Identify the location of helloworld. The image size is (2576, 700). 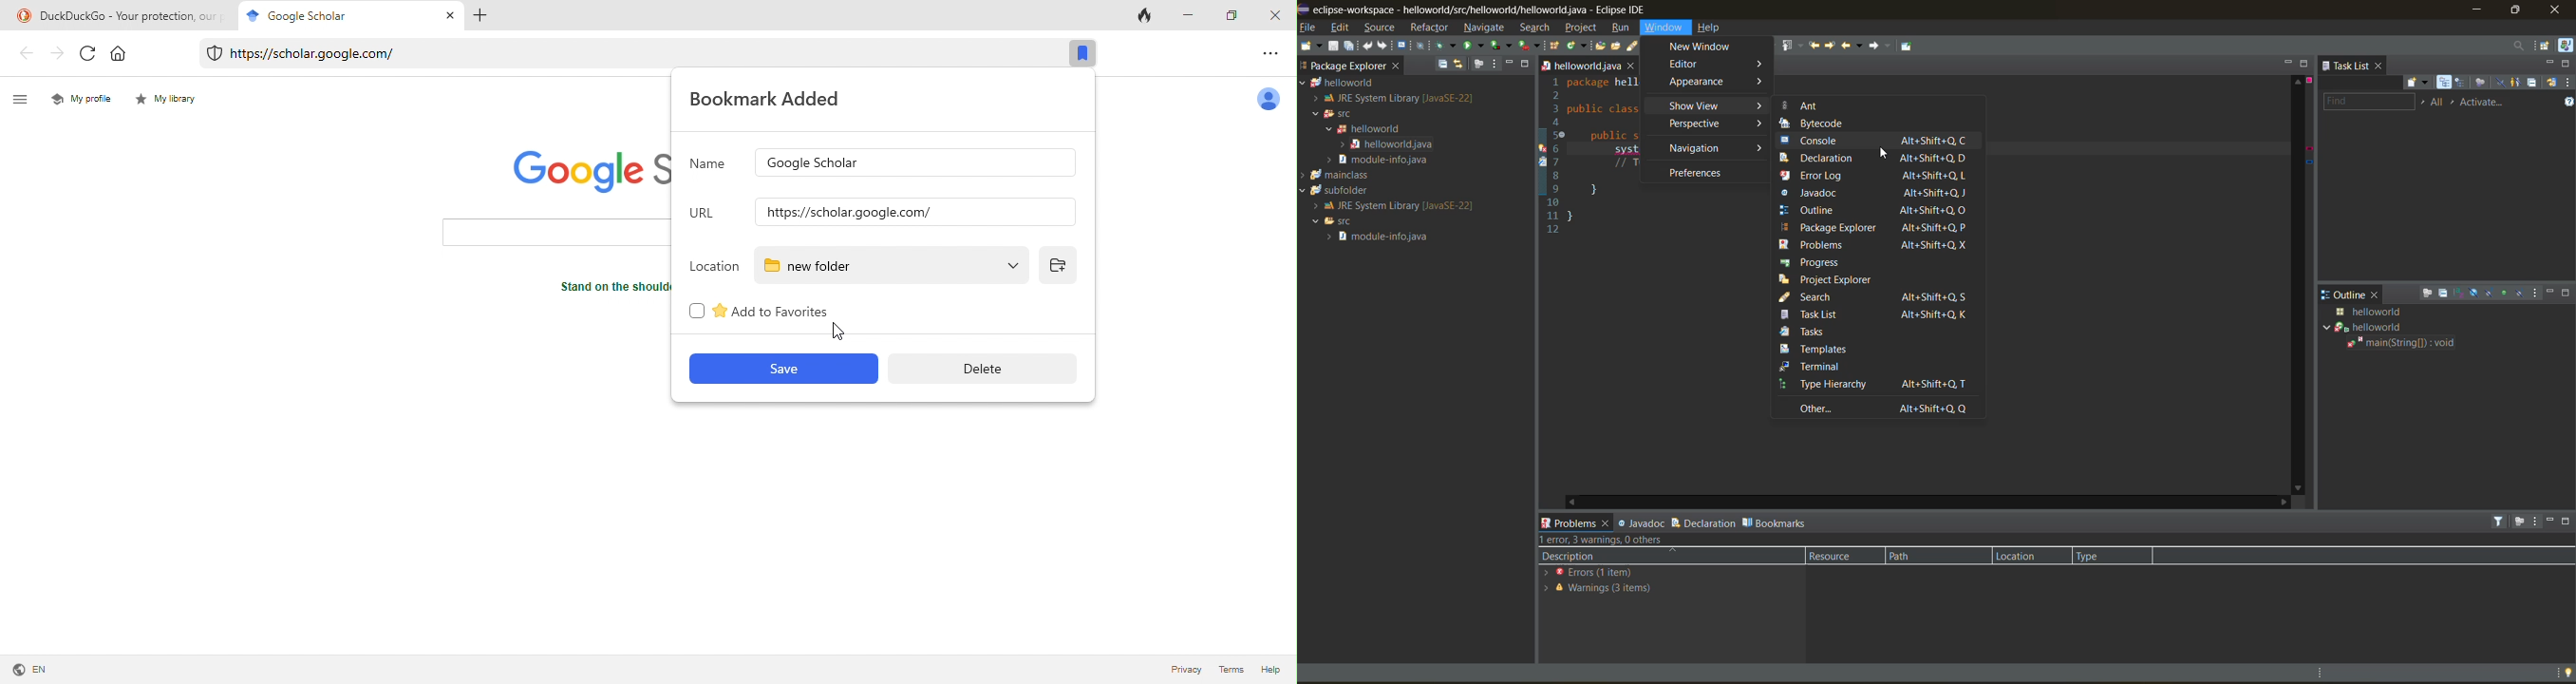
(2397, 327).